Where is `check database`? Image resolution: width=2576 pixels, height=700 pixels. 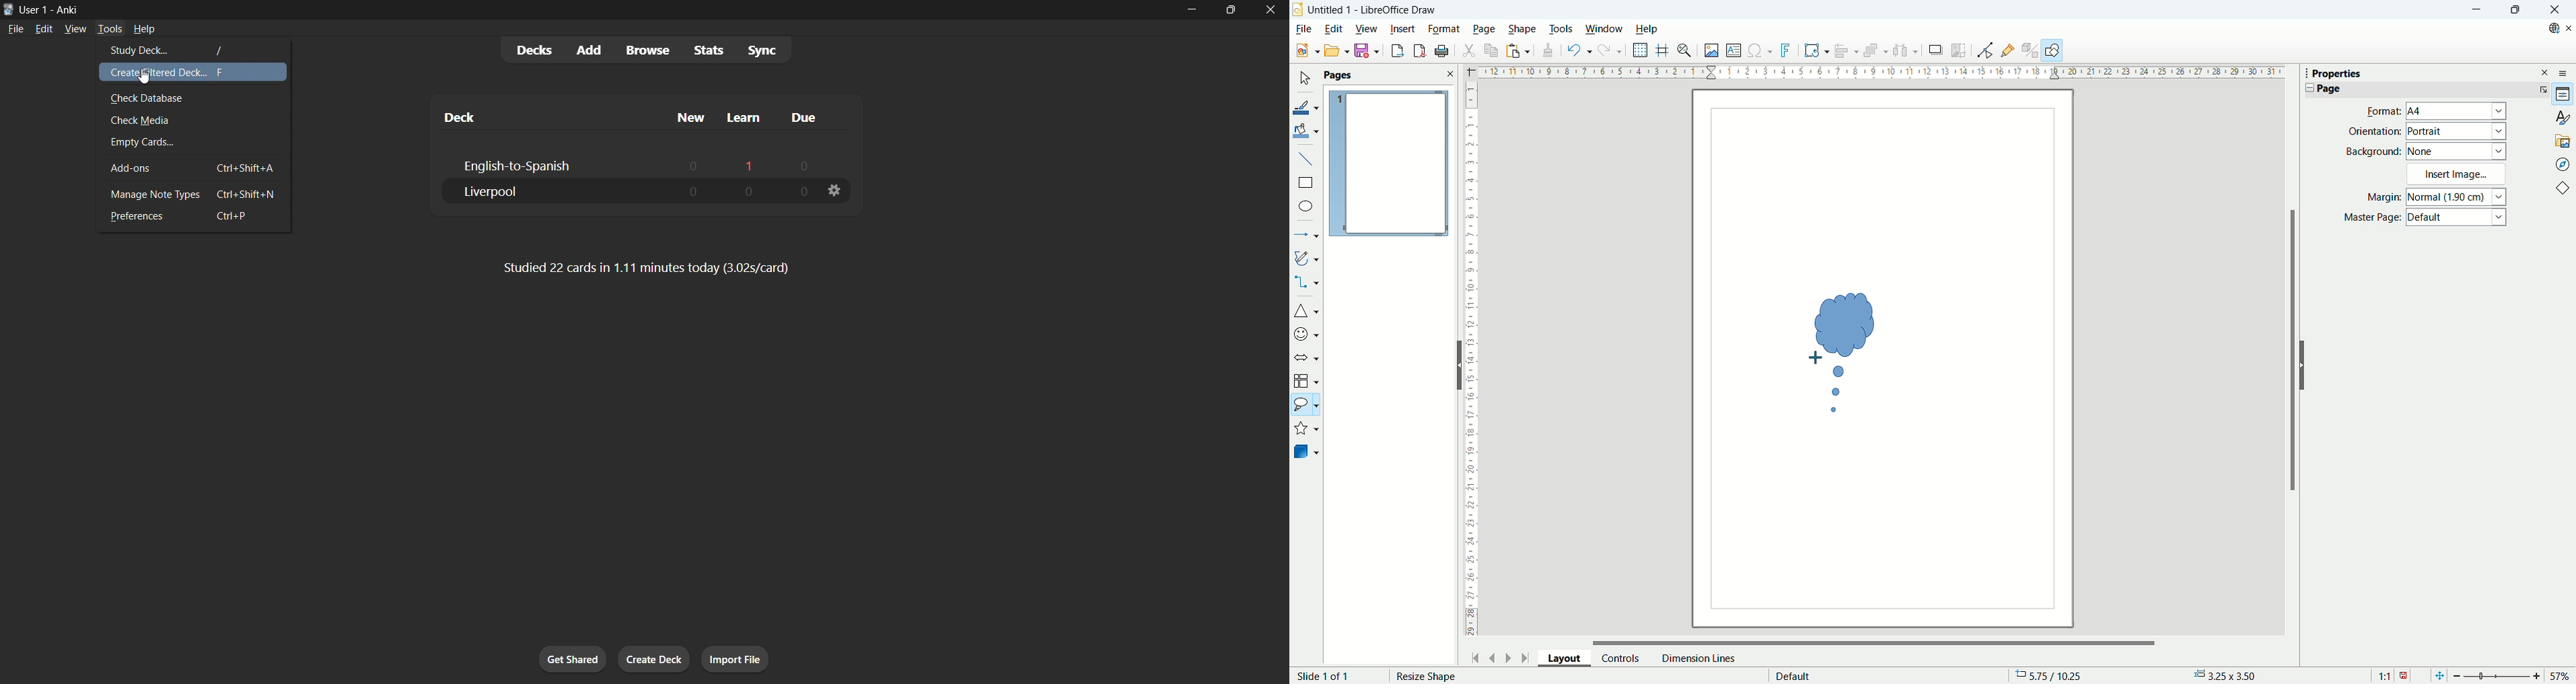
check database is located at coordinates (186, 97).